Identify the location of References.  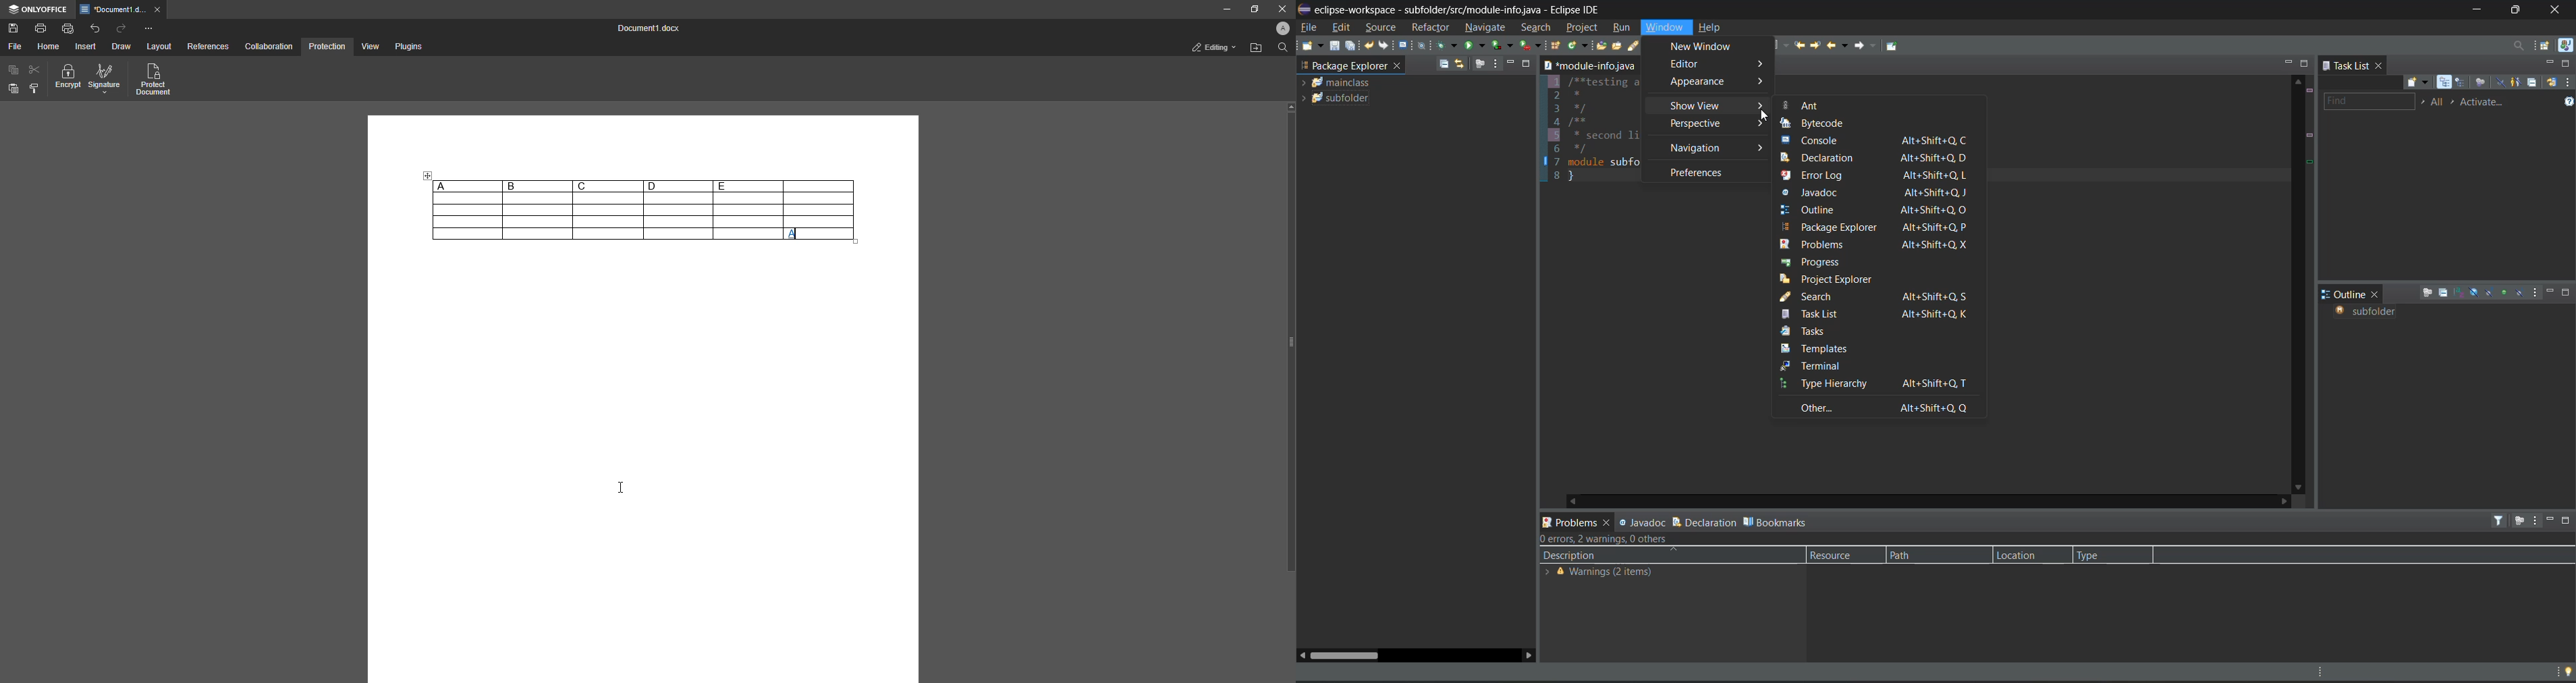
(207, 47).